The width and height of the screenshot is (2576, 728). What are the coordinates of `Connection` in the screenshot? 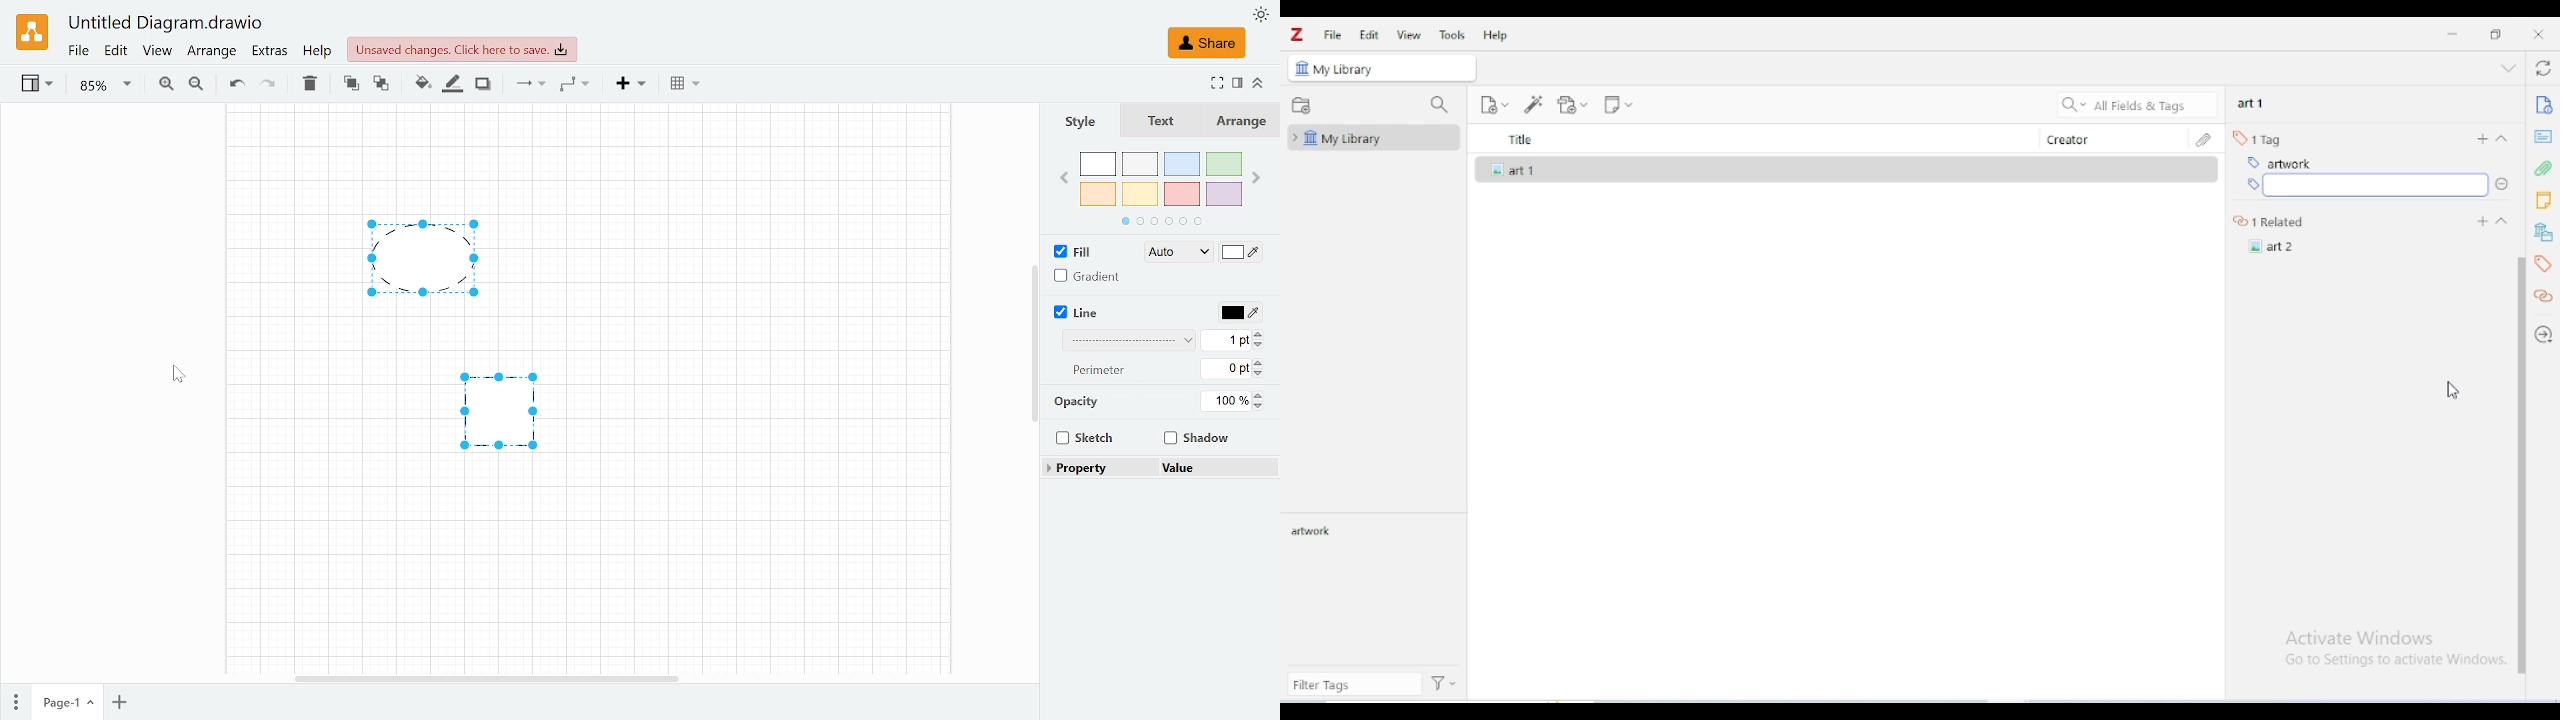 It's located at (529, 85).